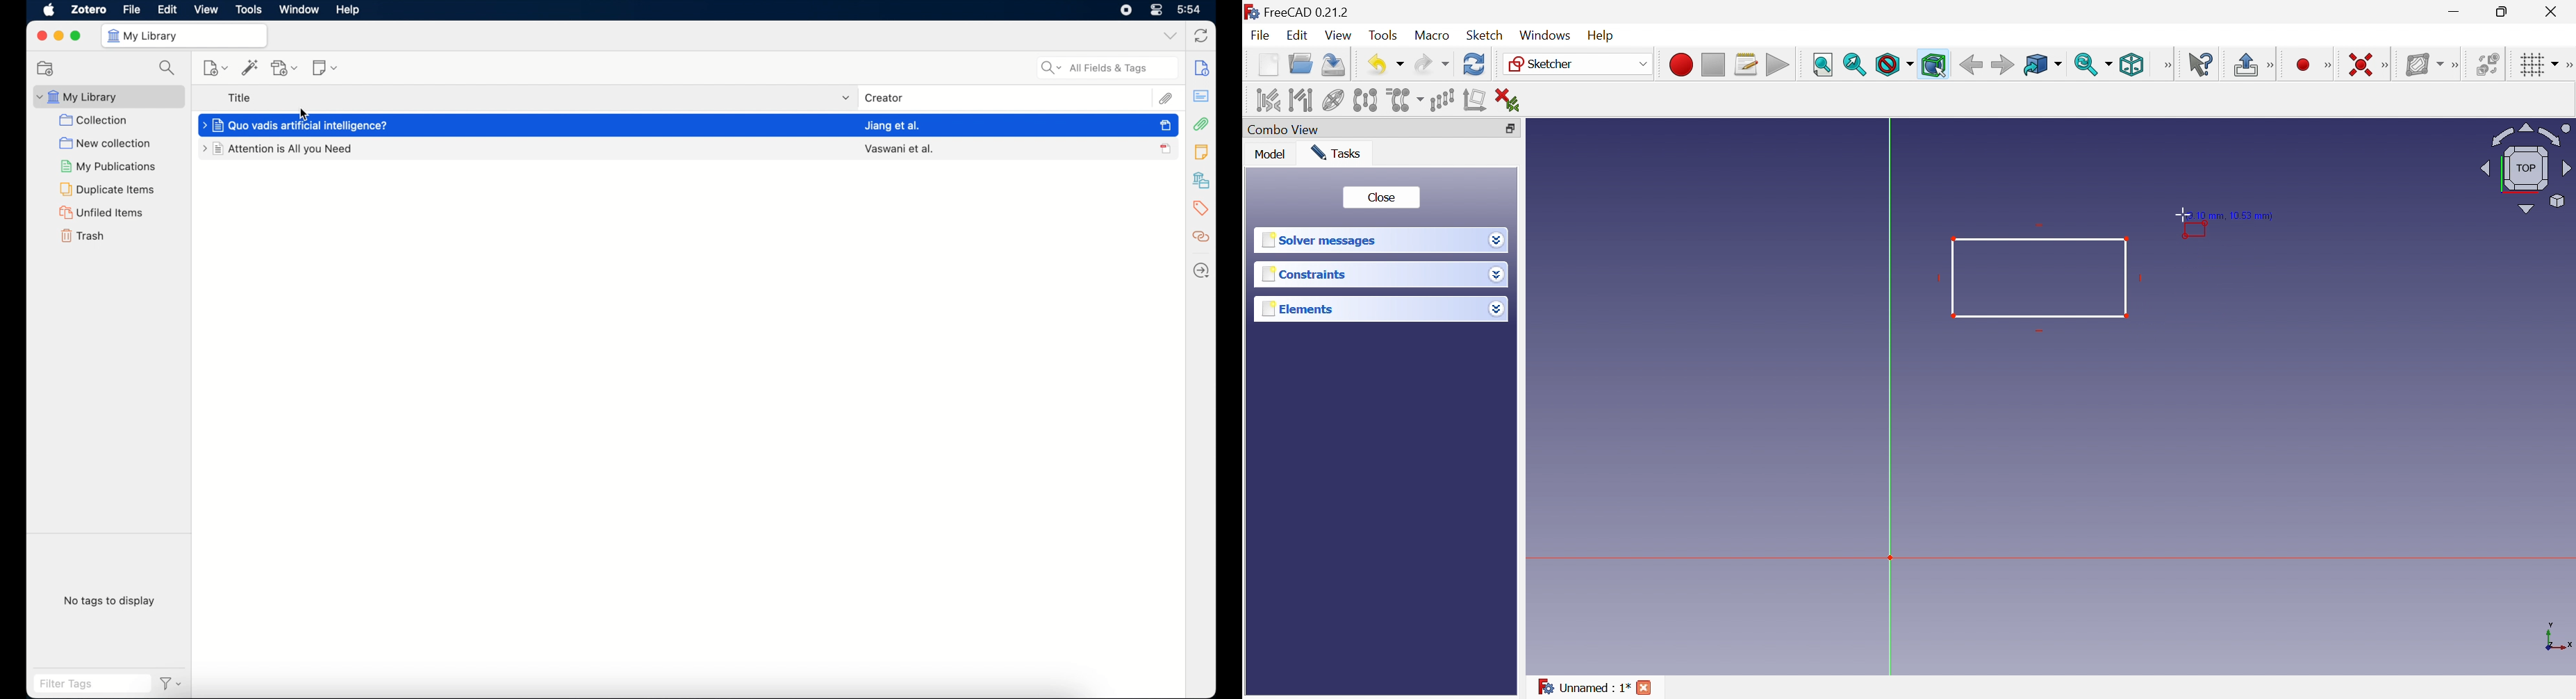 This screenshot has width=2576, height=700. What do you see at coordinates (1971, 65) in the screenshot?
I see `Back` at bounding box center [1971, 65].